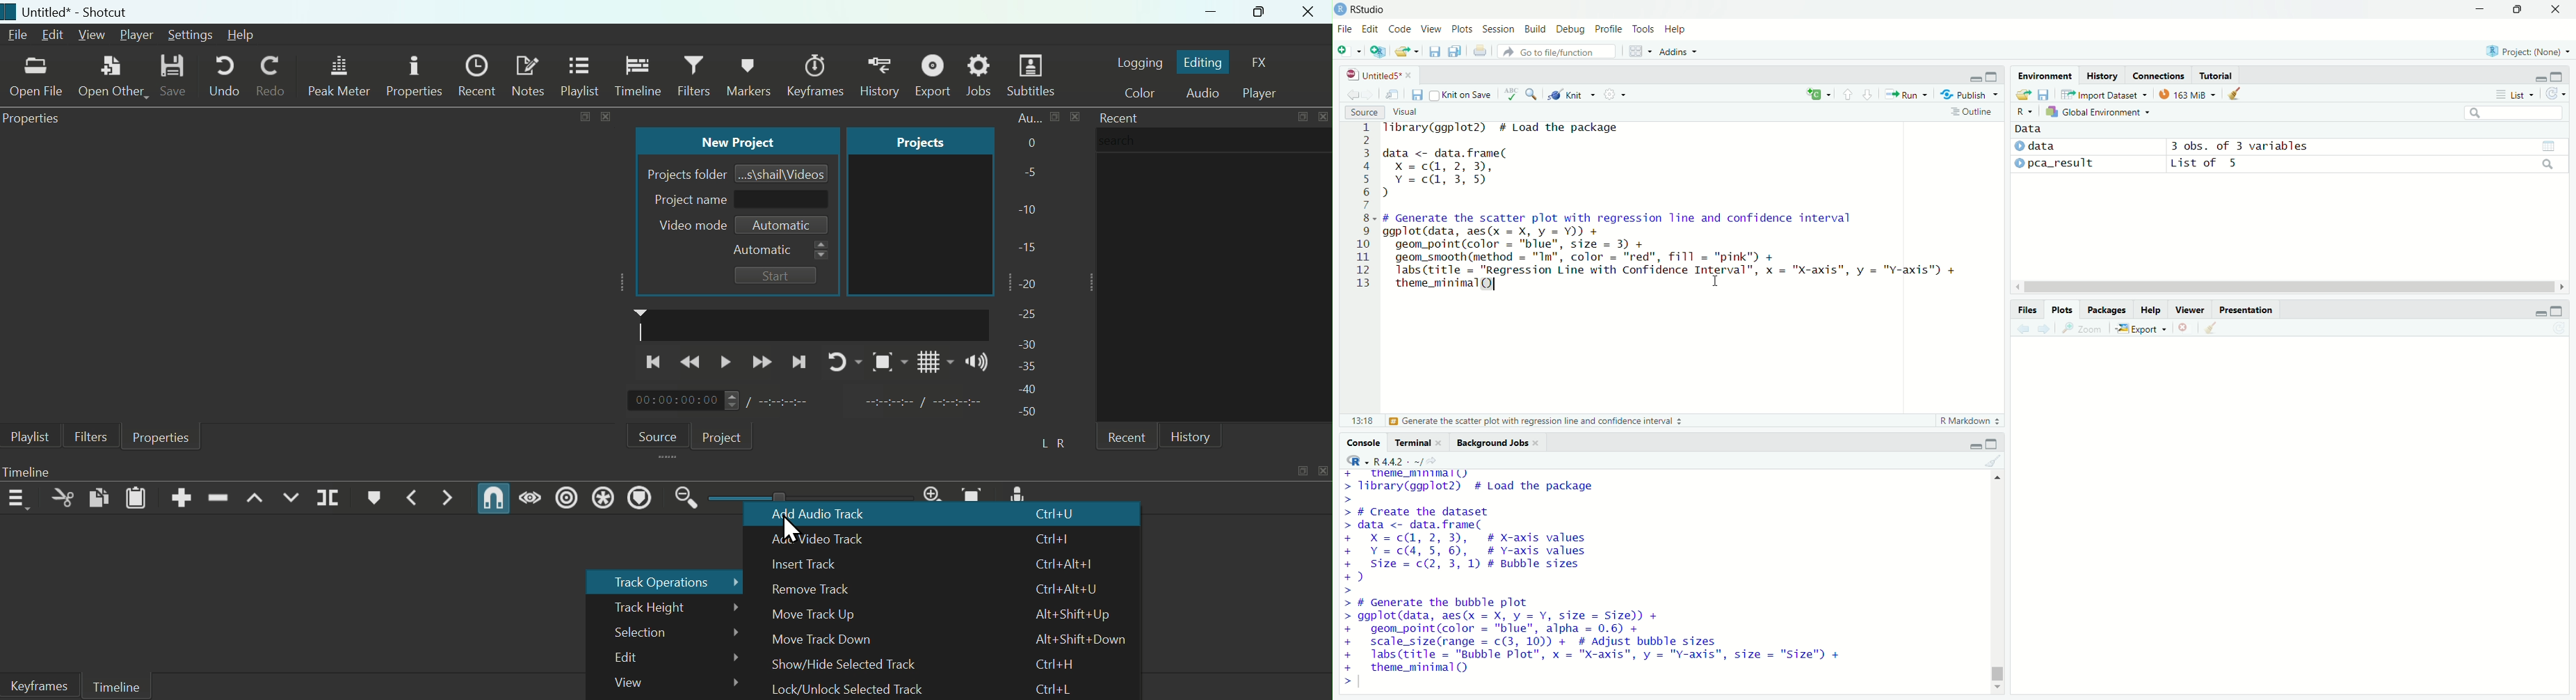 The height and width of the screenshot is (700, 2576). What do you see at coordinates (654, 433) in the screenshot?
I see `Source` at bounding box center [654, 433].